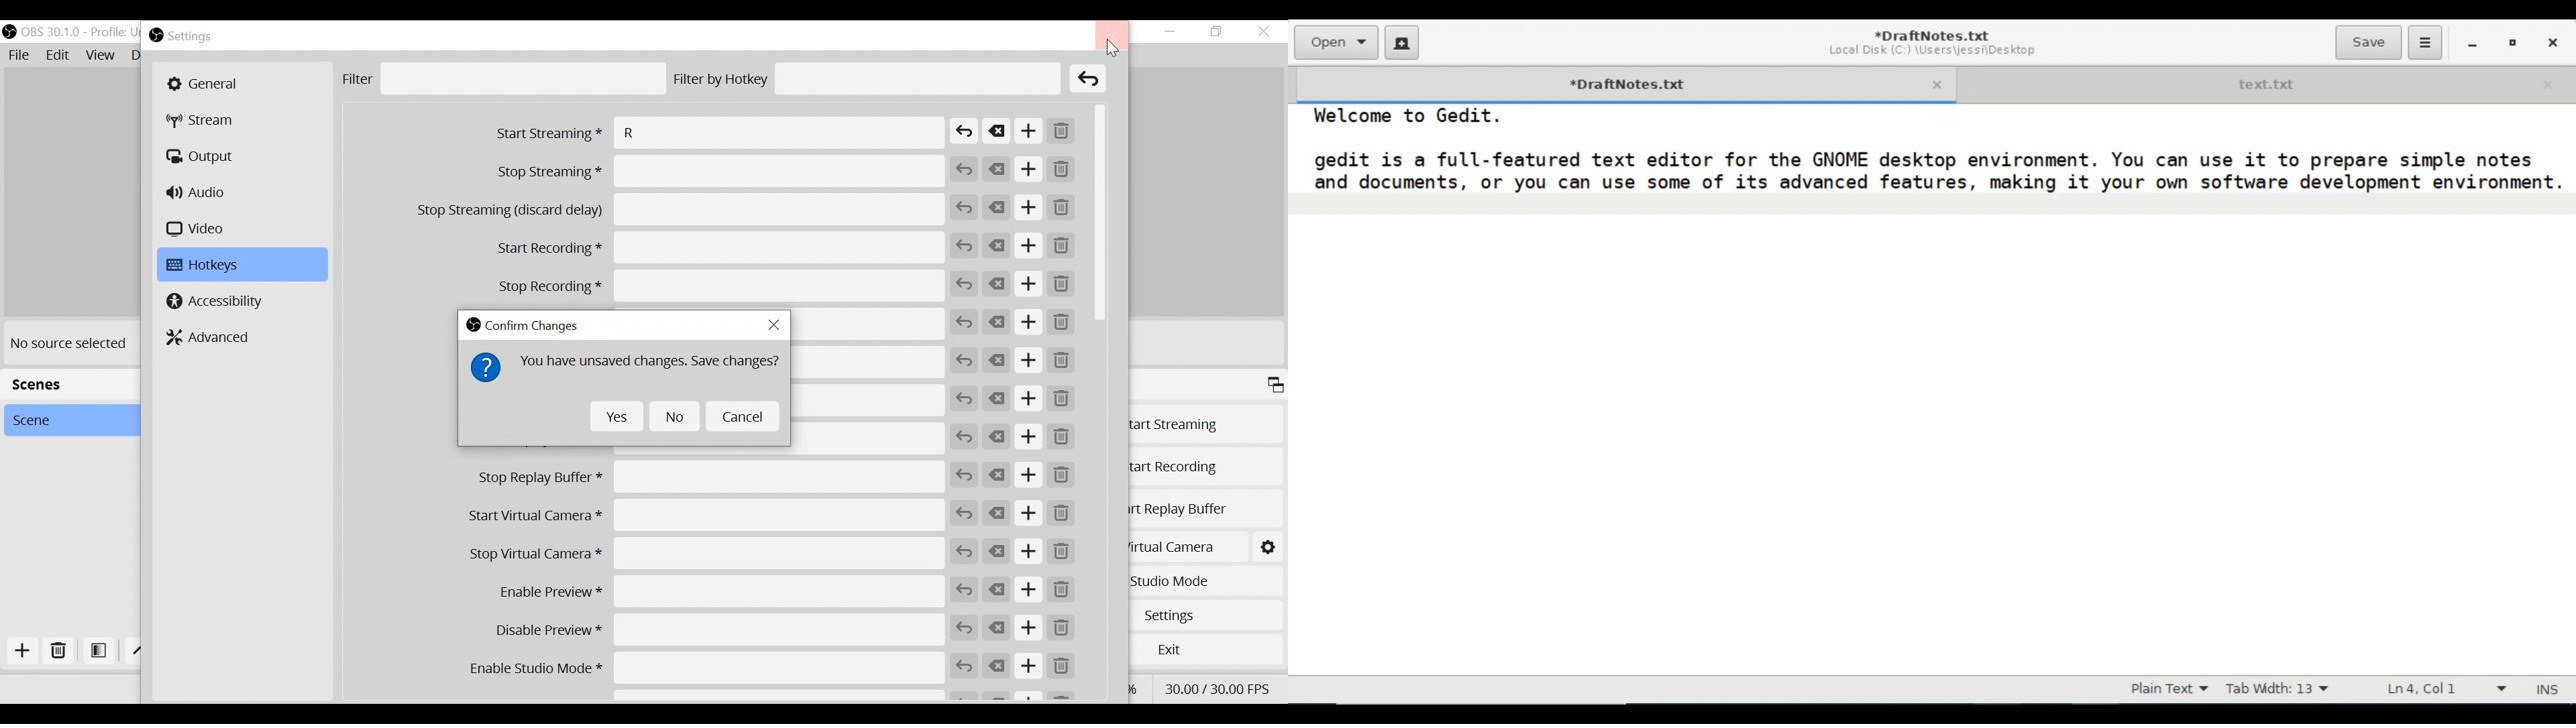 This screenshot has height=728, width=2576. What do you see at coordinates (708, 247) in the screenshot?
I see `Start Recording` at bounding box center [708, 247].